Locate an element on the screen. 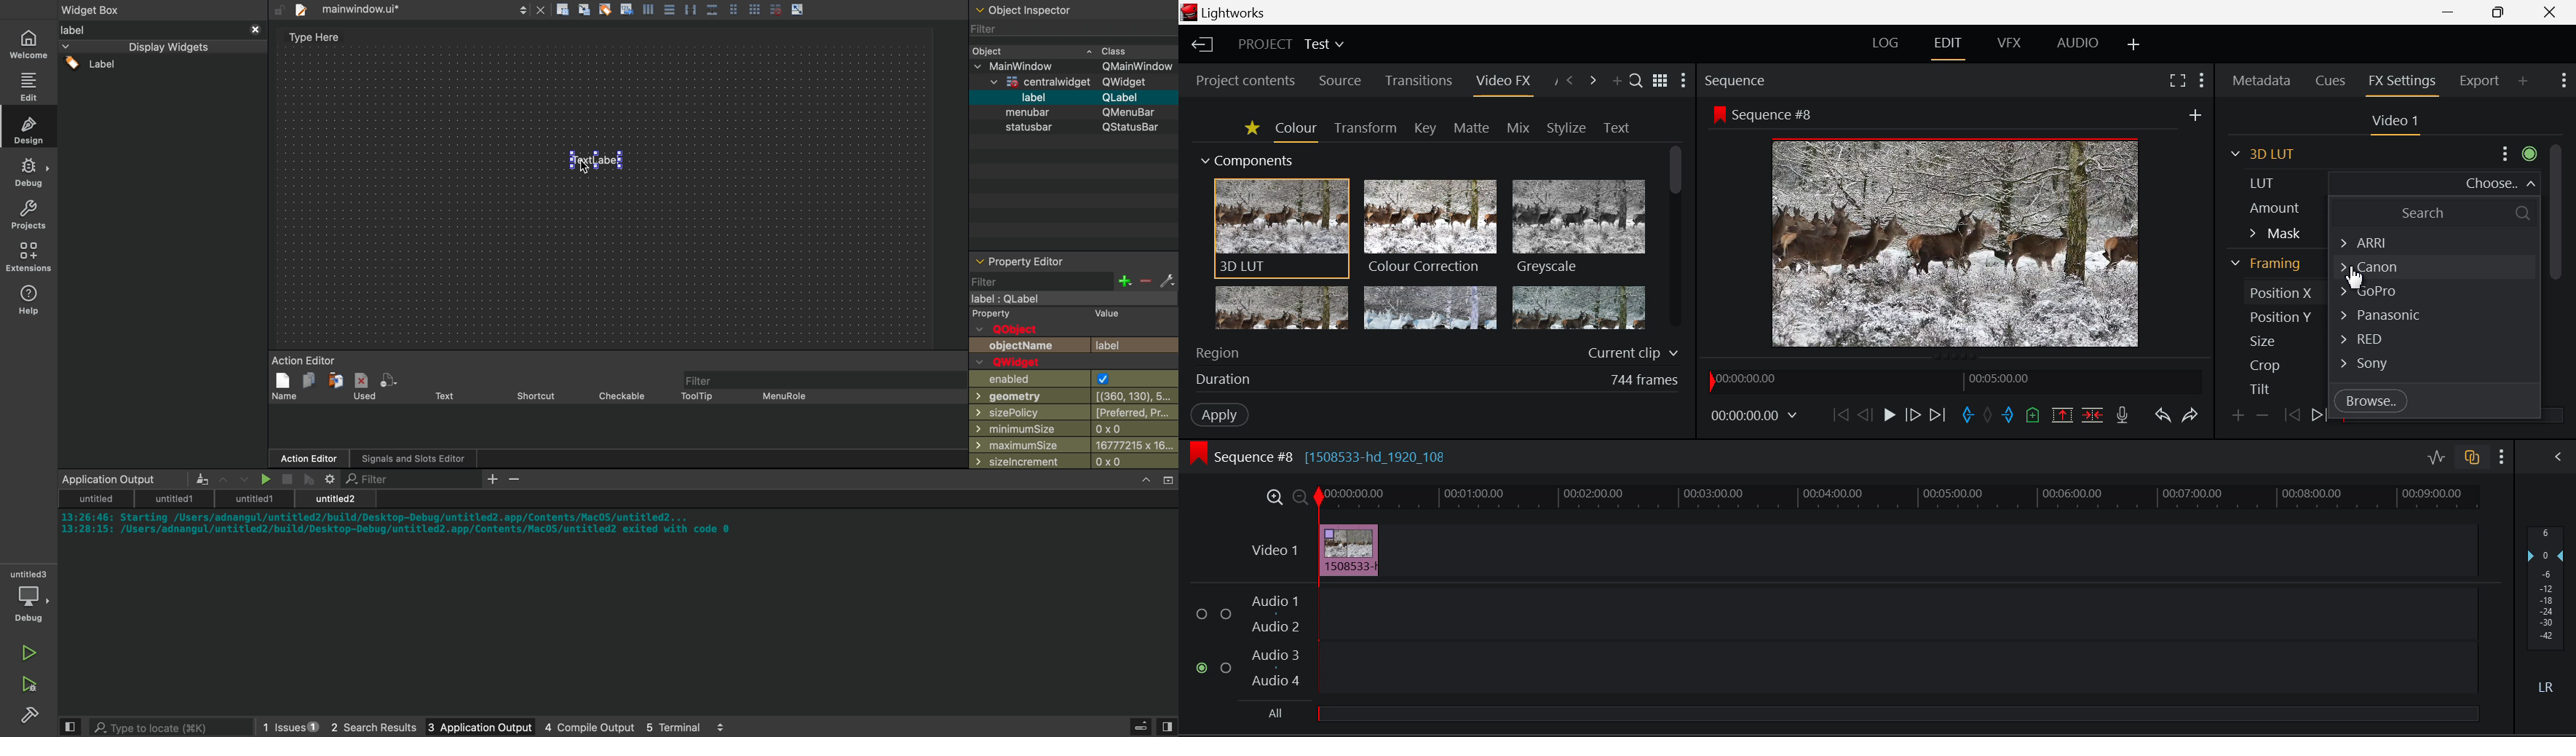 This screenshot has width=2576, height=756. Sequence #8 is located at coordinates (1764, 114).